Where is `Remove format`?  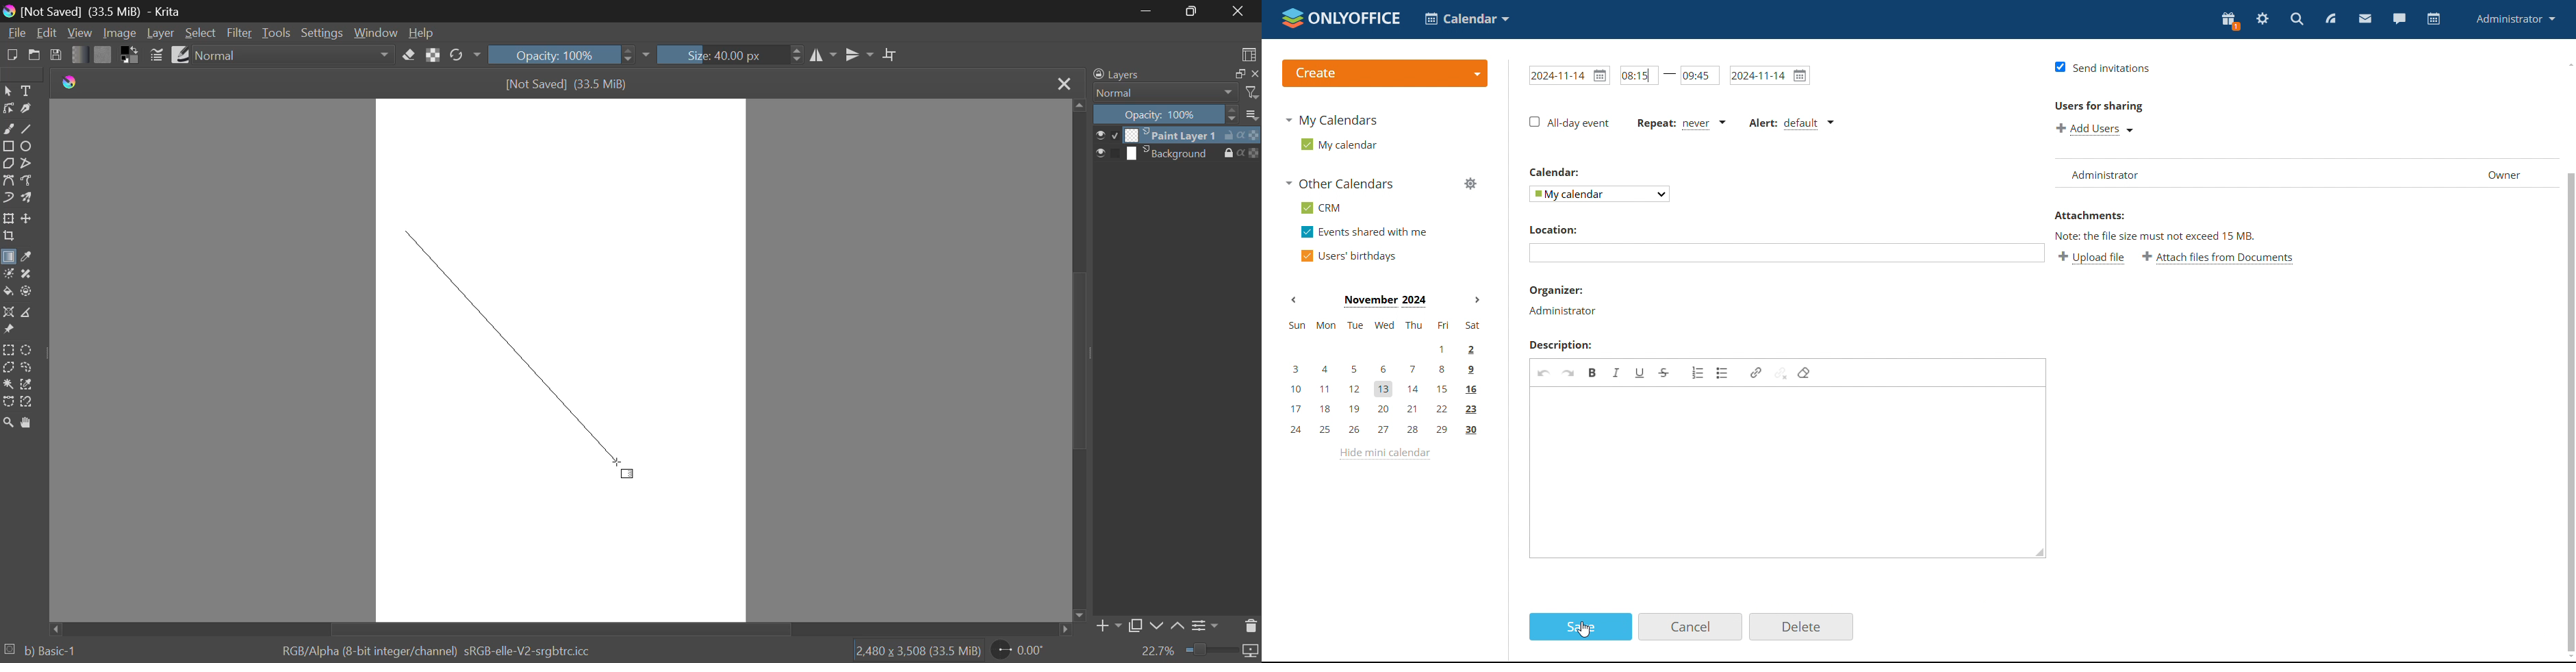 Remove format is located at coordinates (1805, 373).